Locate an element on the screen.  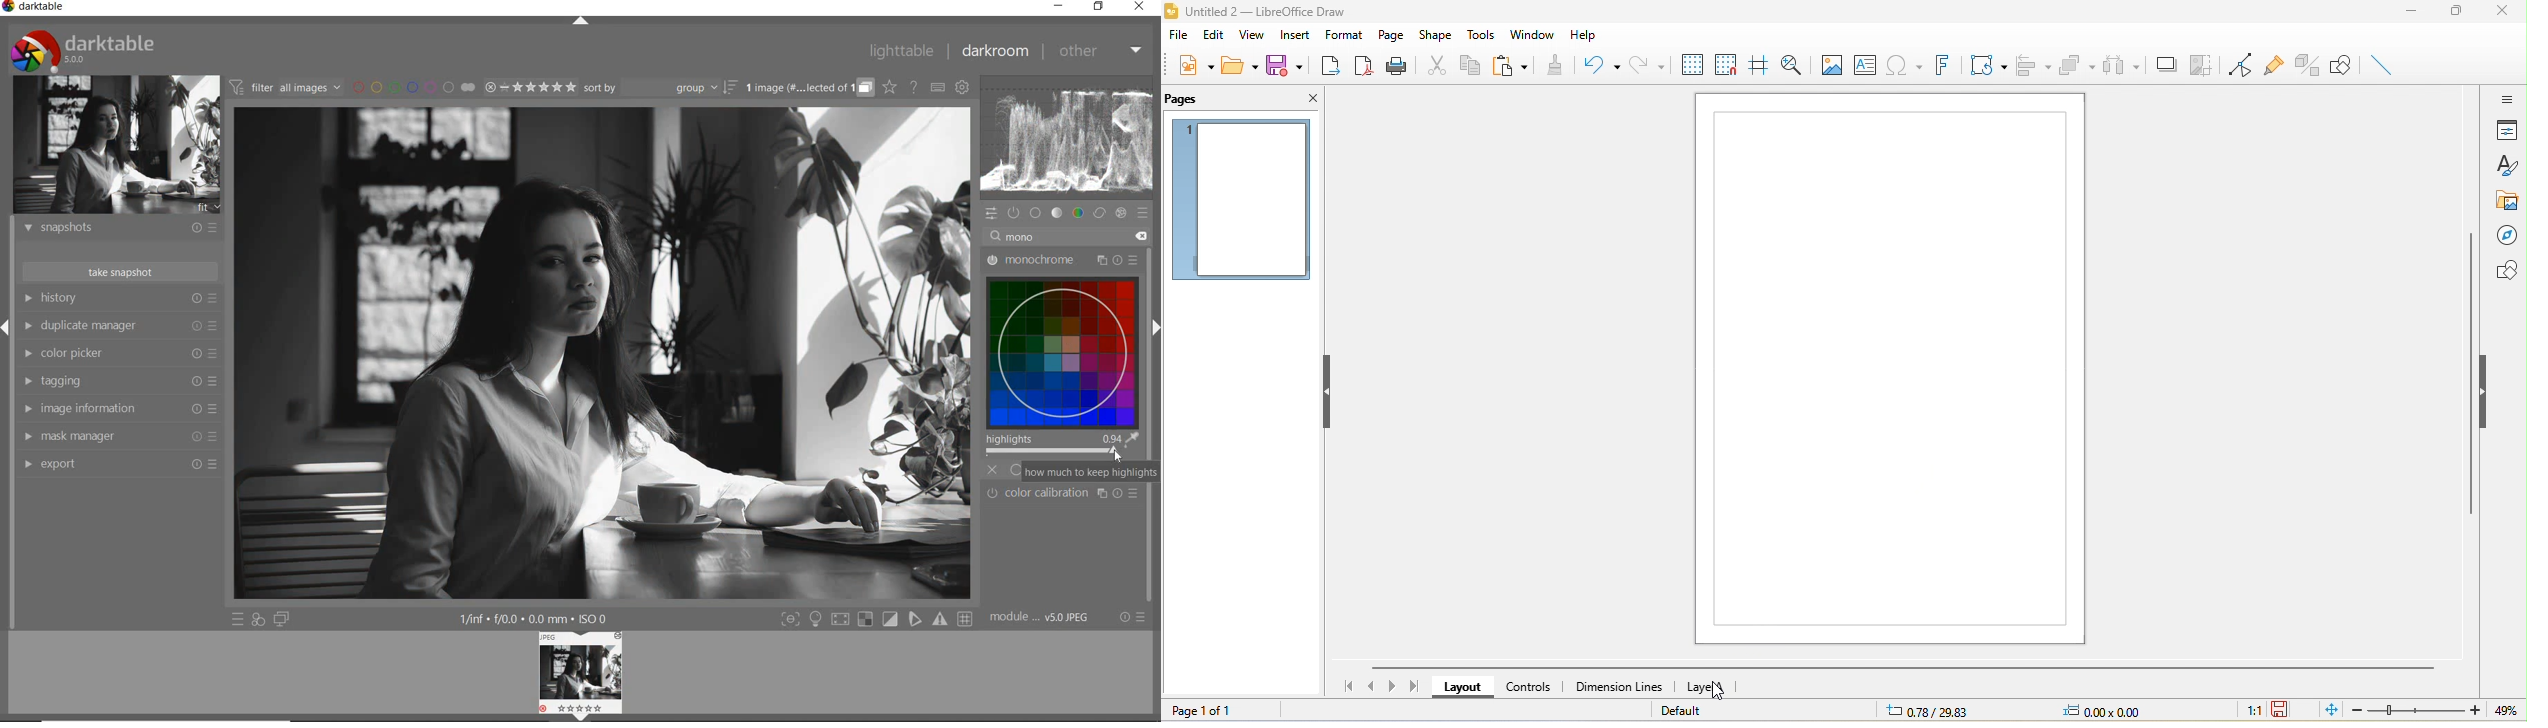
correct is located at coordinates (1100, 212).